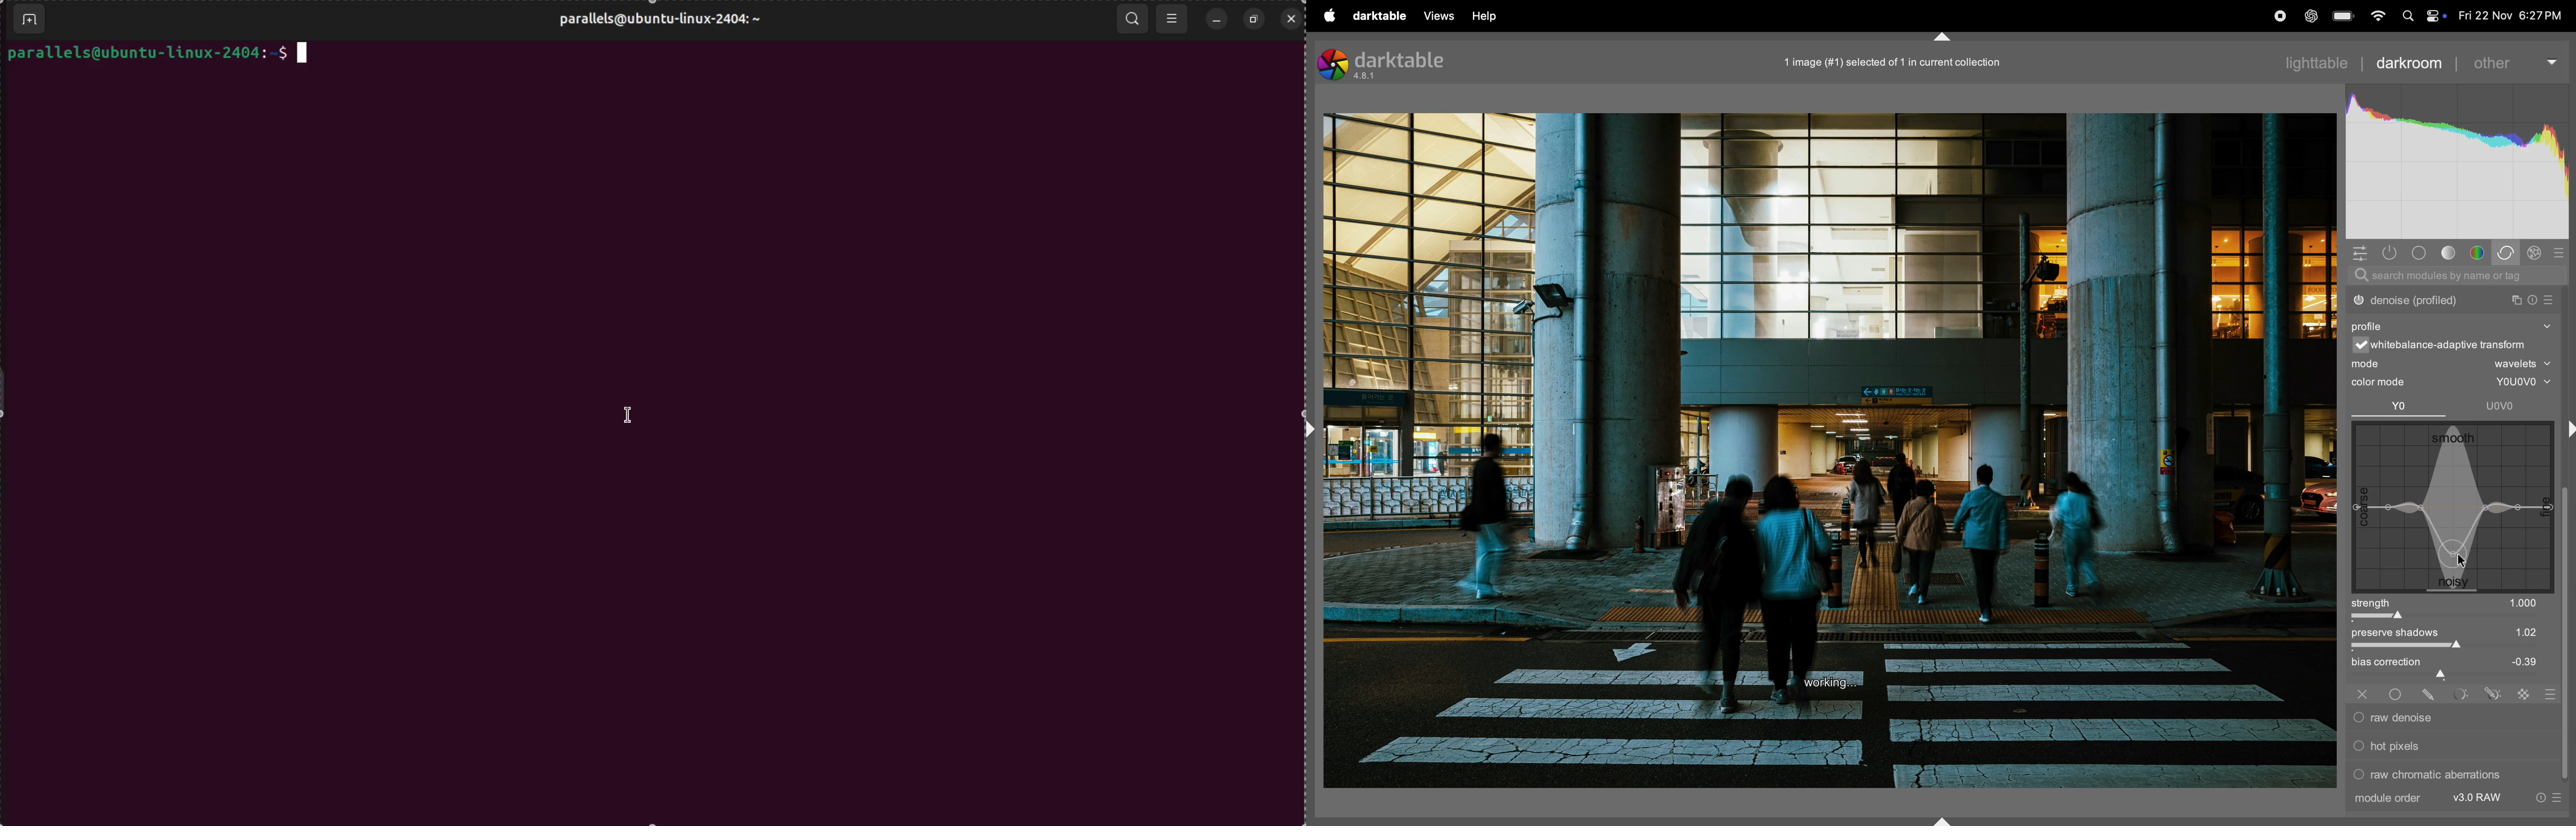 This screenshot has width=2576, height=840. What do you see at coordinates (1382, 16) in the screenshot?
I see `darktable` at bounding box center [1382, 16].